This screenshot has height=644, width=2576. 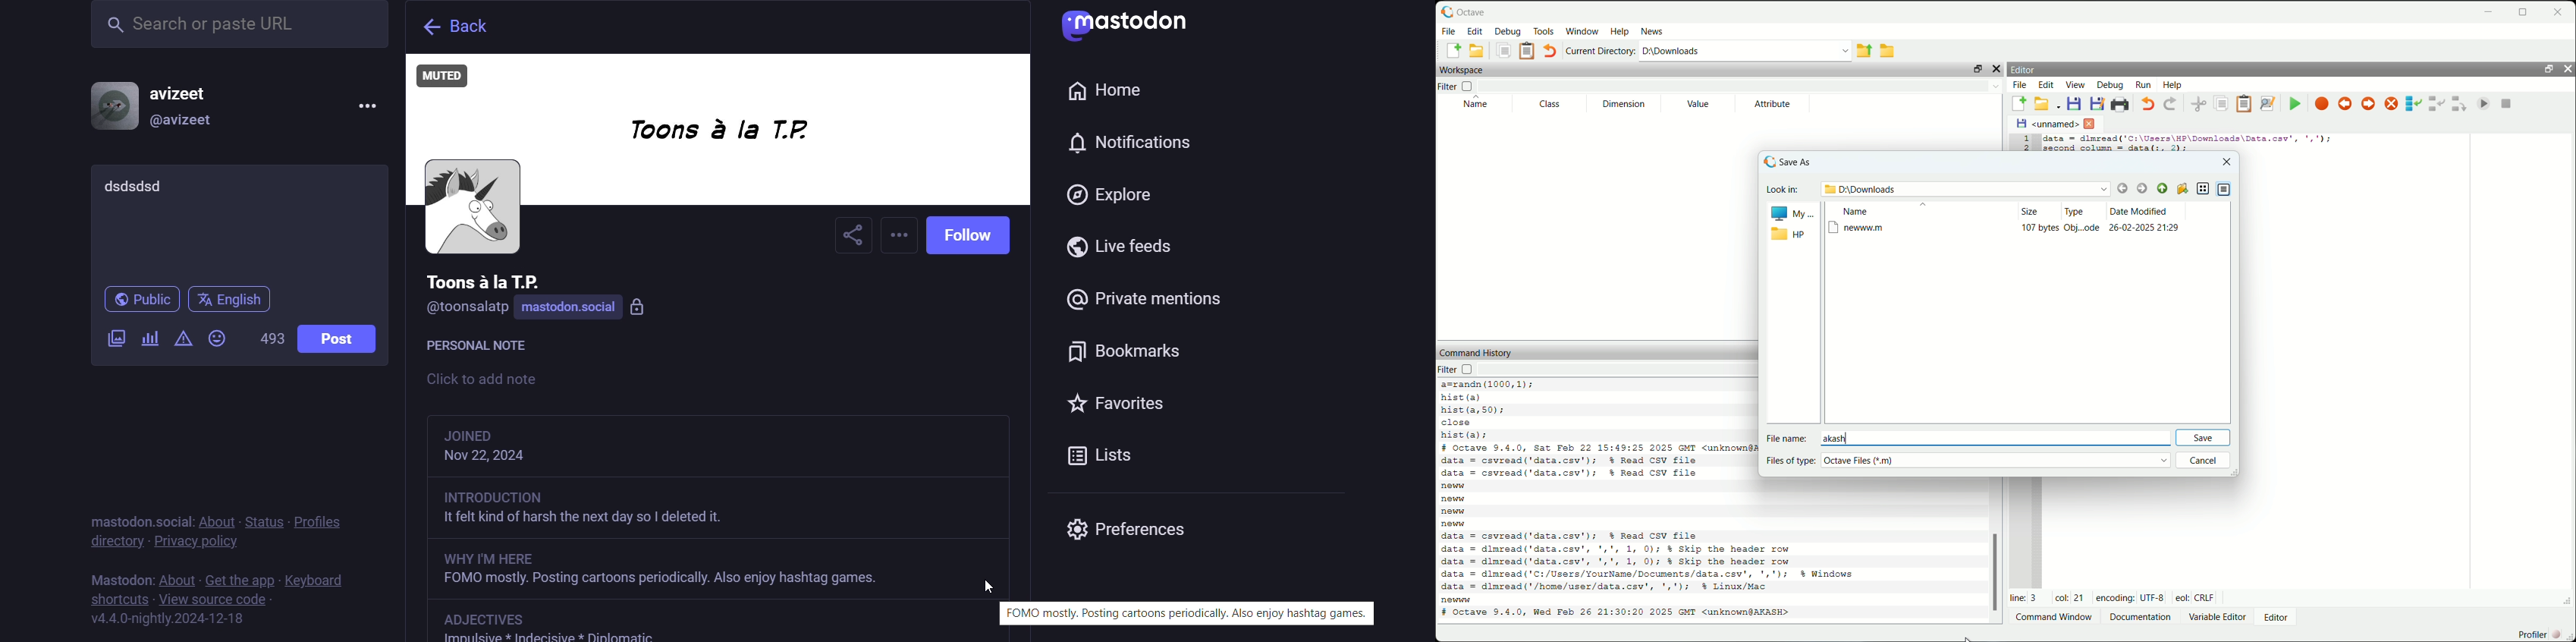 I want to click on text, so click(x=137, y=512).